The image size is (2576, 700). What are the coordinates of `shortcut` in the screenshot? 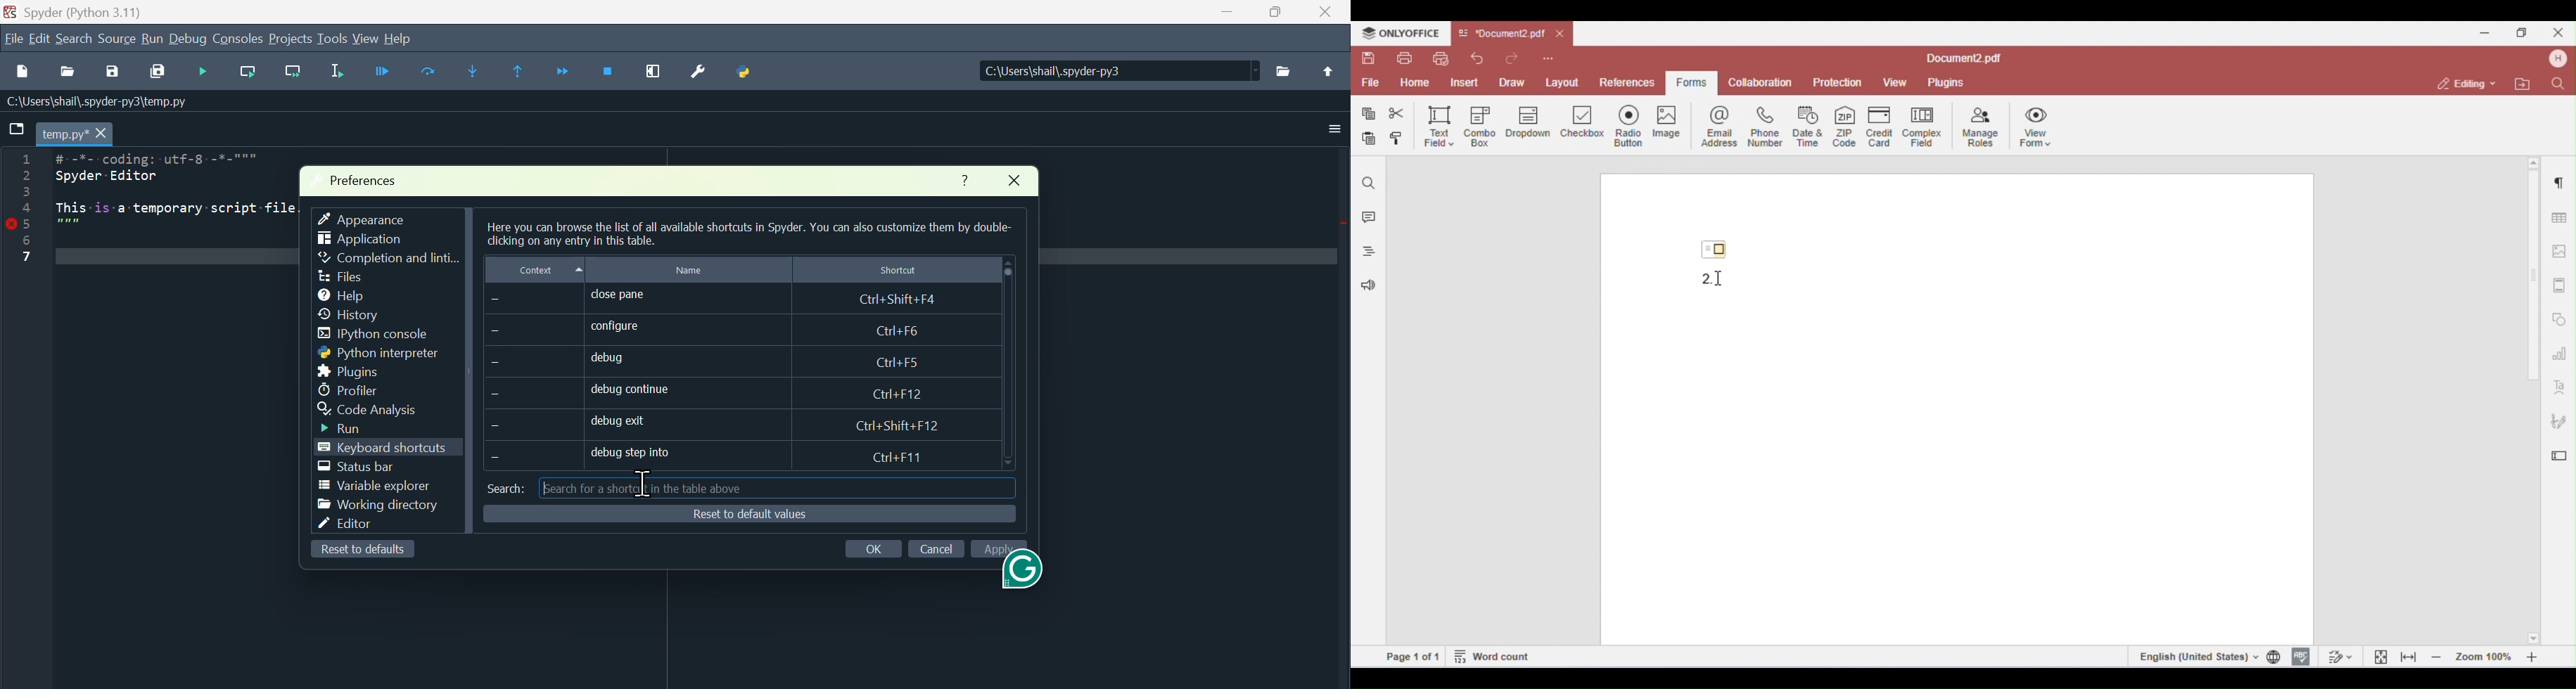 It's located at (900, 271).